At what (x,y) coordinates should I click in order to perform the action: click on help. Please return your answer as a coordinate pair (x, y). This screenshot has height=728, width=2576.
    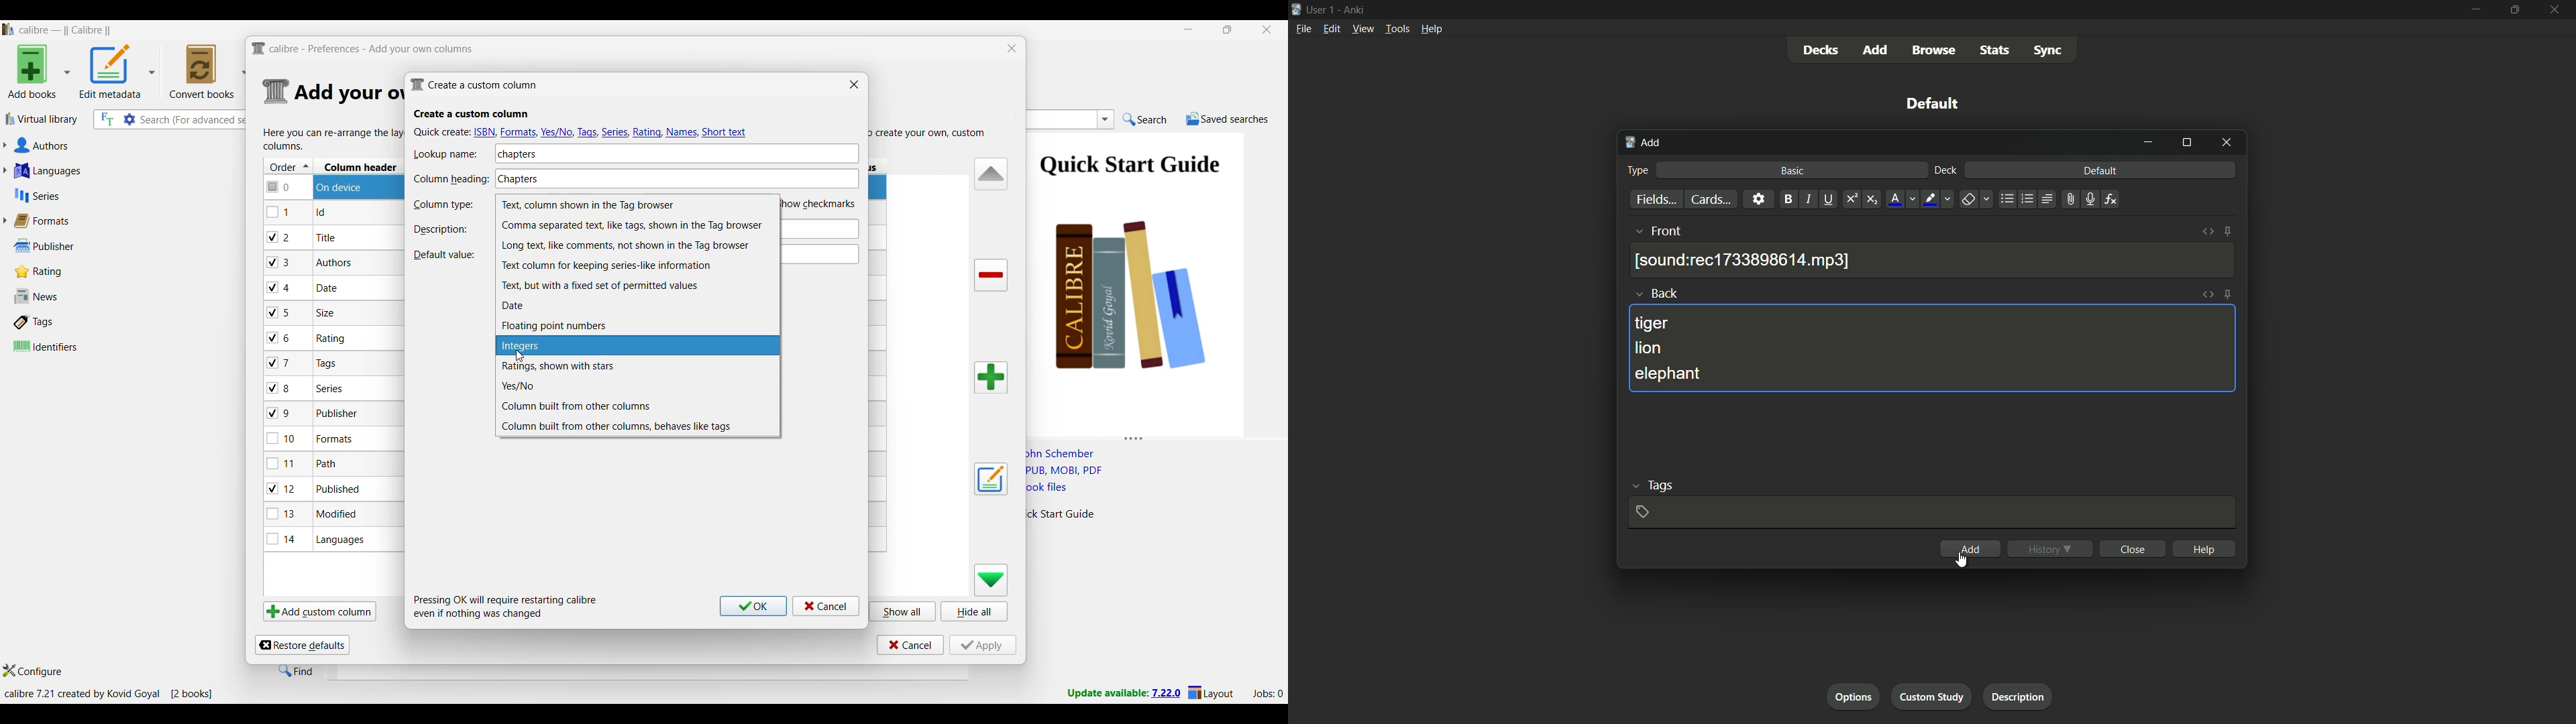
    Looking at the image, I should click on (2204, 548).